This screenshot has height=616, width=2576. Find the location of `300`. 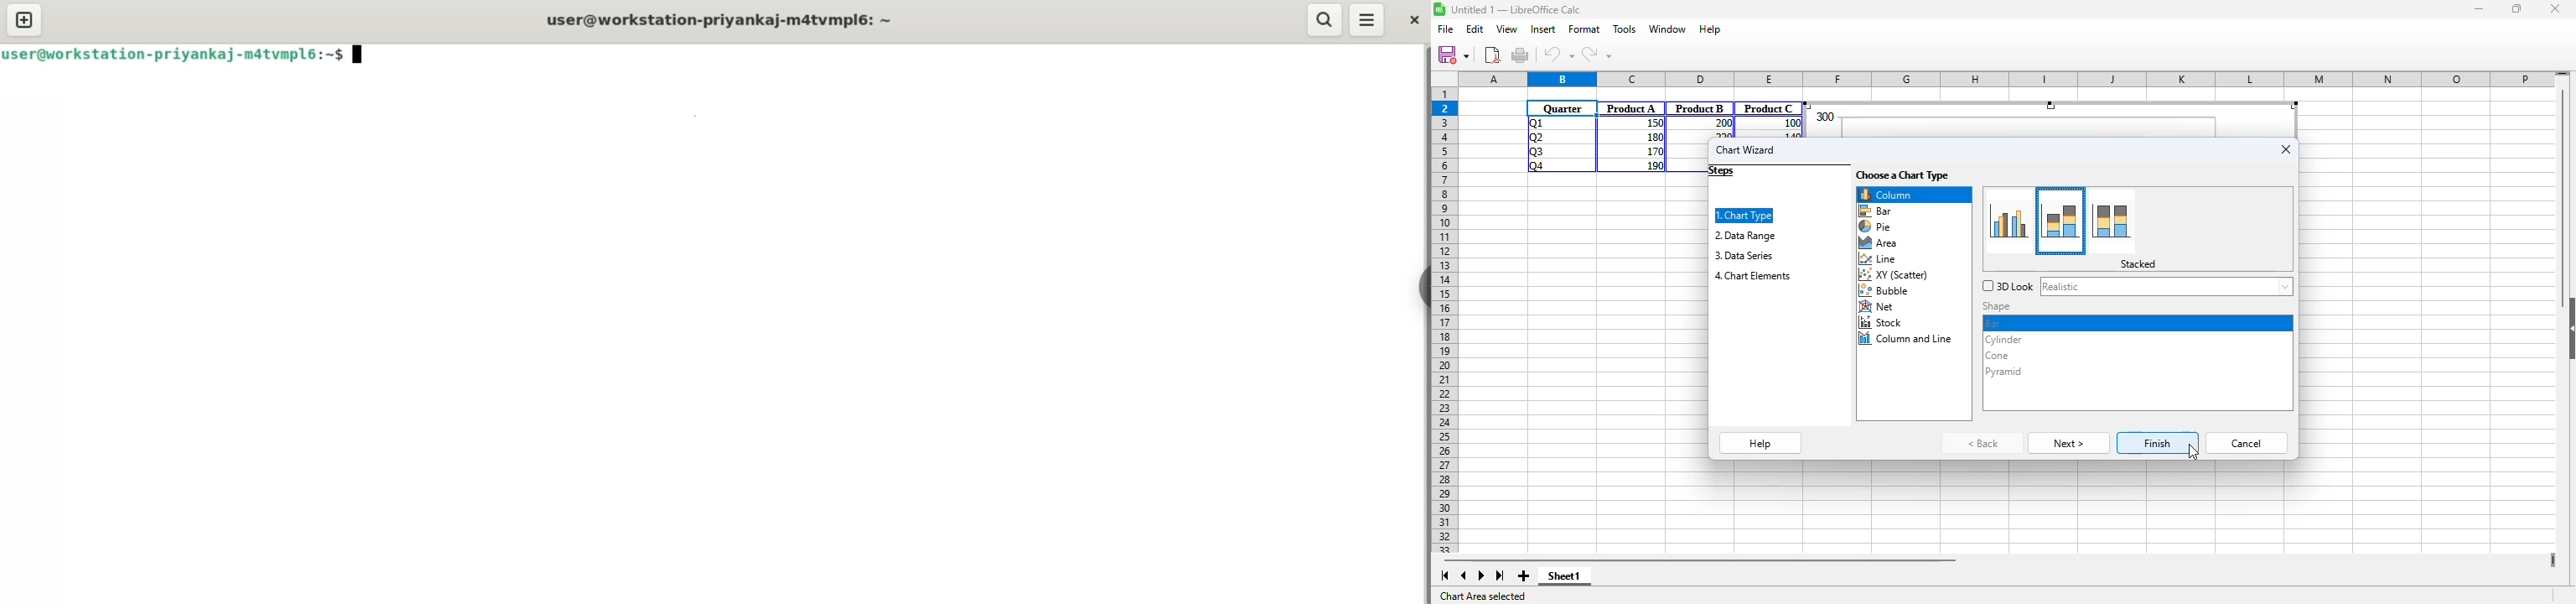

300 is located at coordinates (1824, 117).